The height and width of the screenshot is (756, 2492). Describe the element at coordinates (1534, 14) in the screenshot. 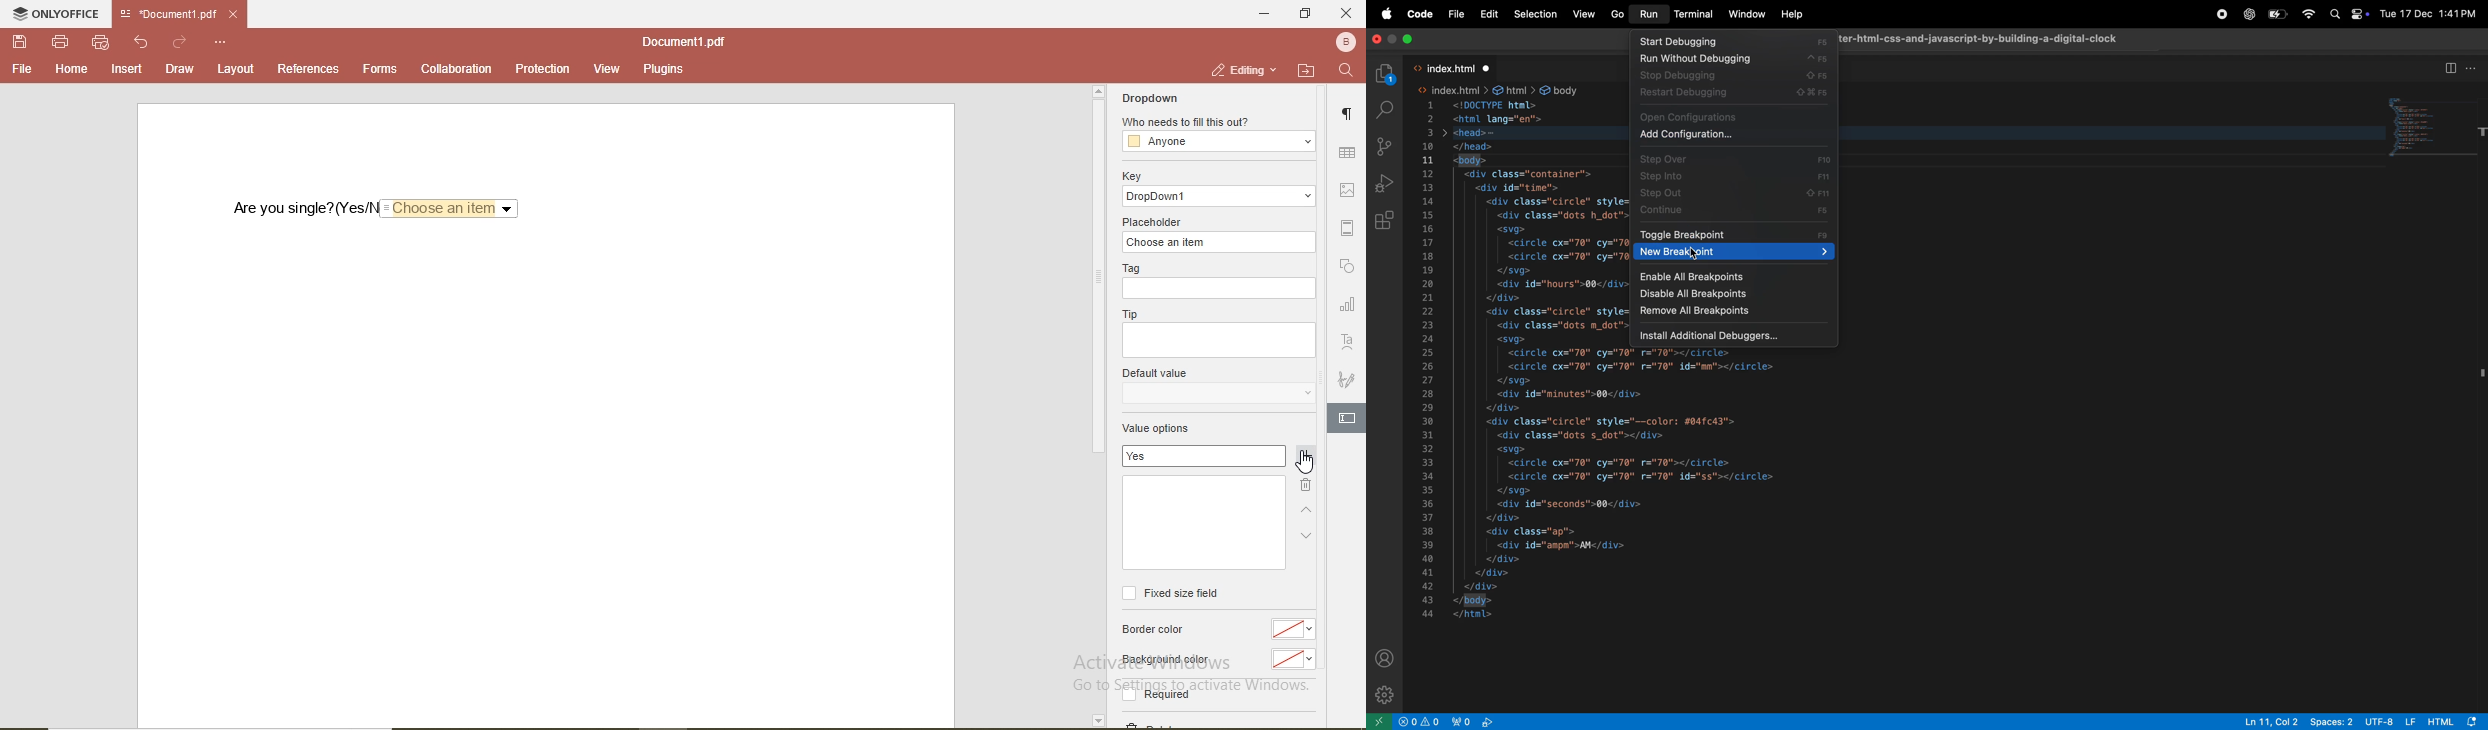

I see `Selection` at that location.